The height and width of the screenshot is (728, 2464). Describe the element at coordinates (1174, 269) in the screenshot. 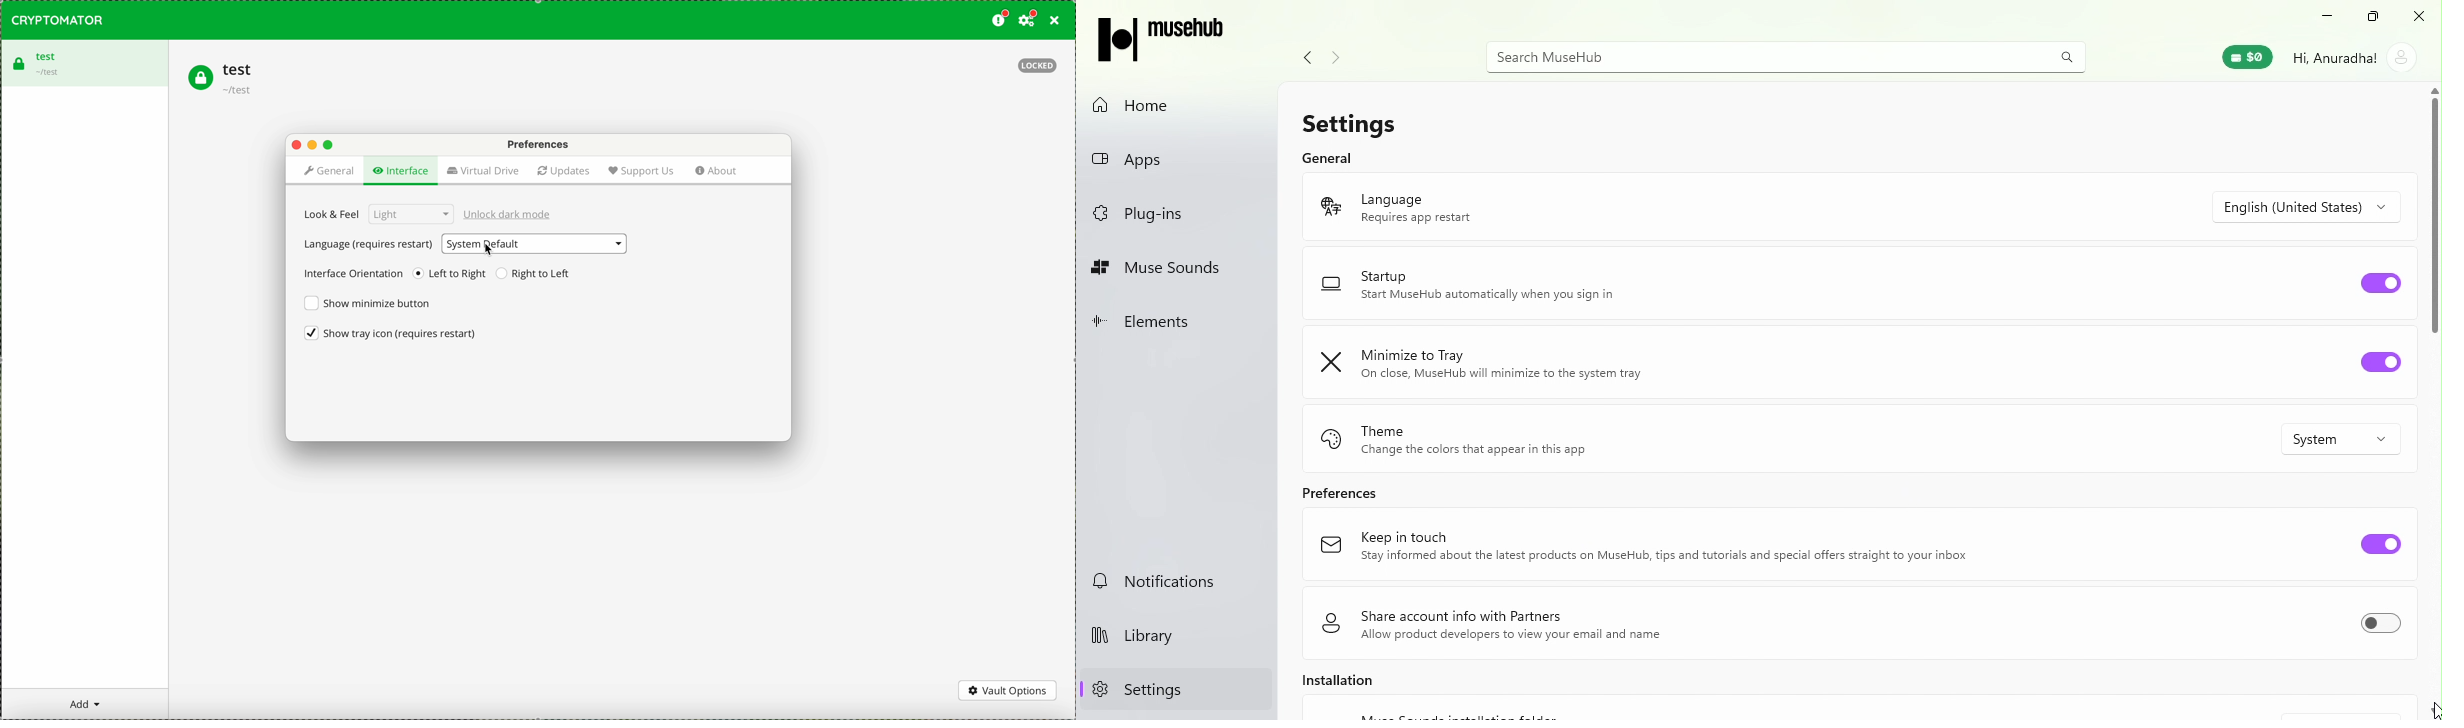

I see `Muse Sounds` at that location.